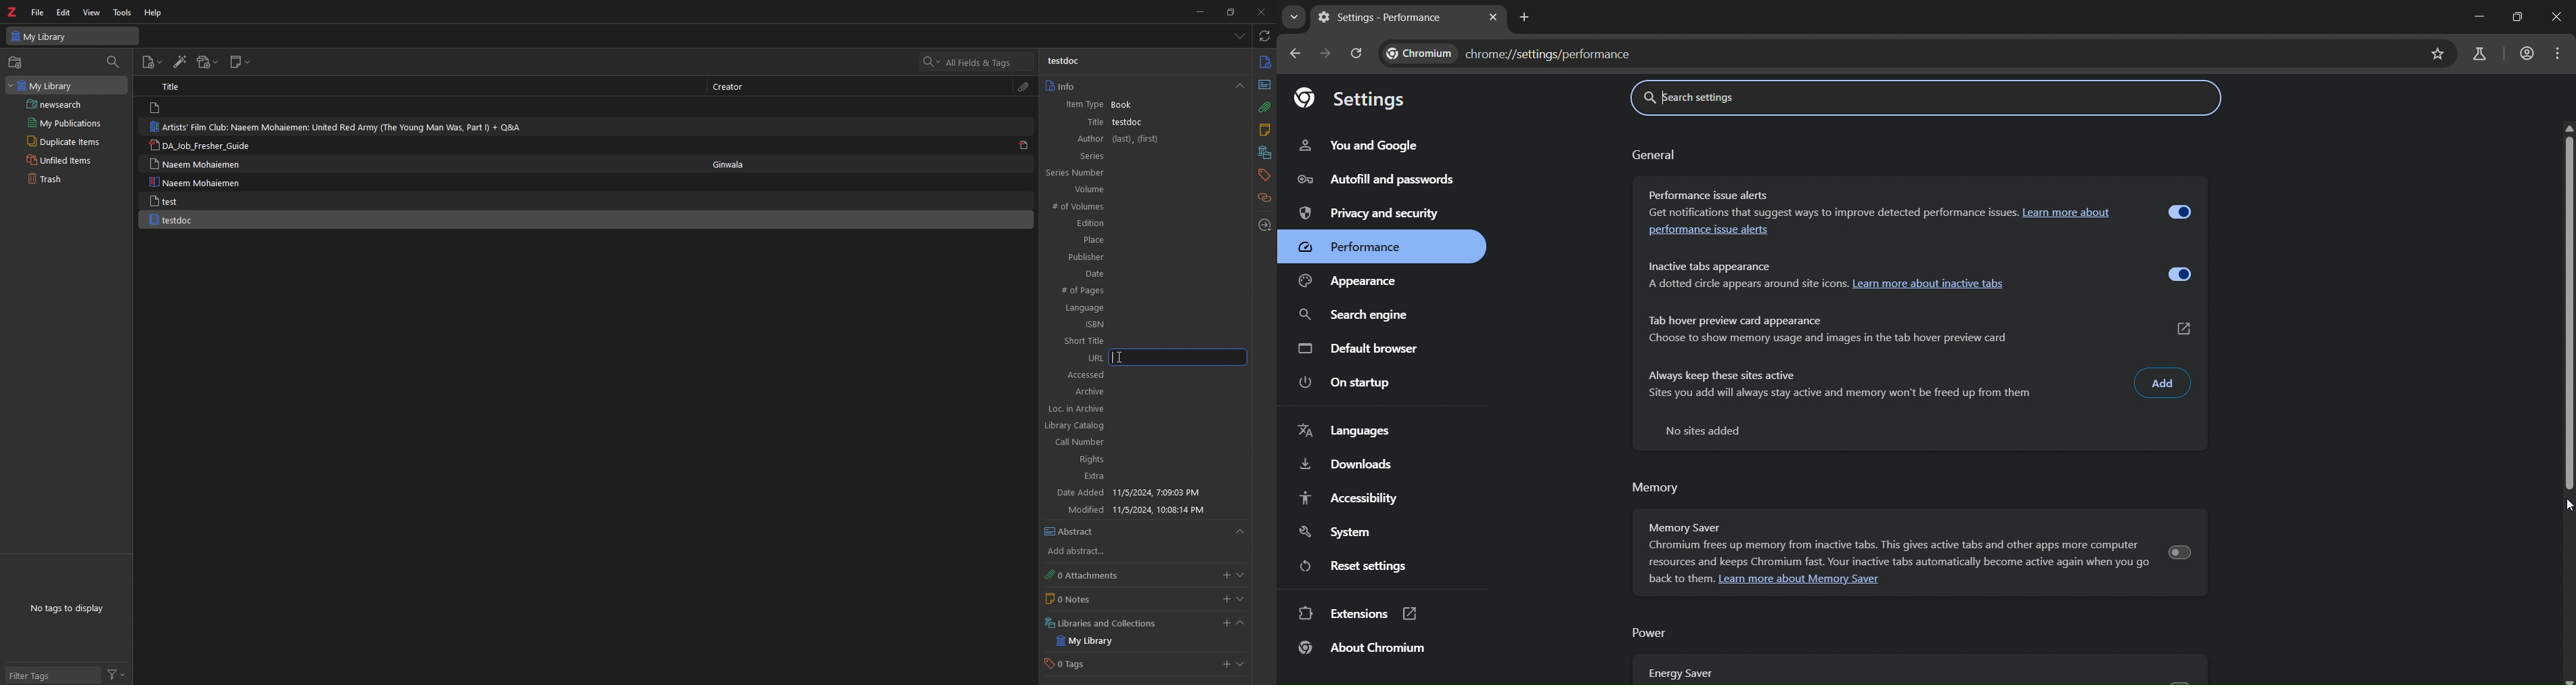  What do you see at coordinates (733, 86) in the screenshot?
I see `Creator` at bounding box center [733, 86].